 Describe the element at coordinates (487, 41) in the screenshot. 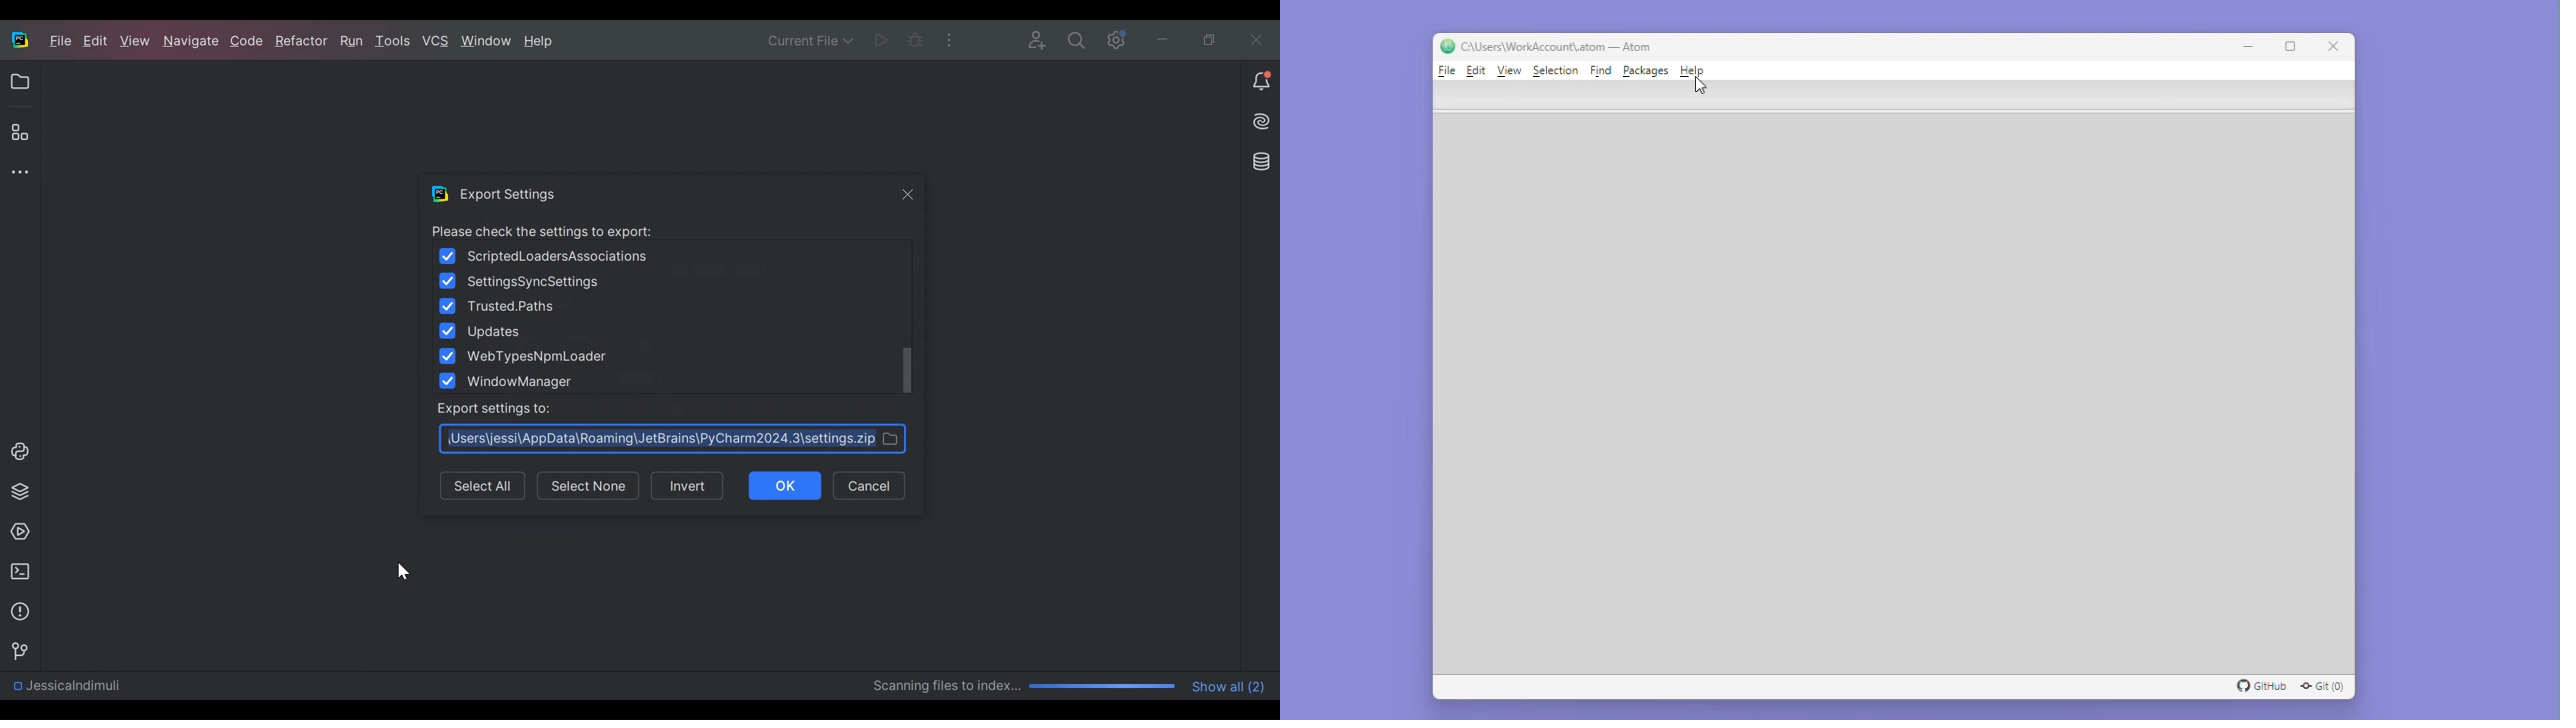

I see `Window` at that location.